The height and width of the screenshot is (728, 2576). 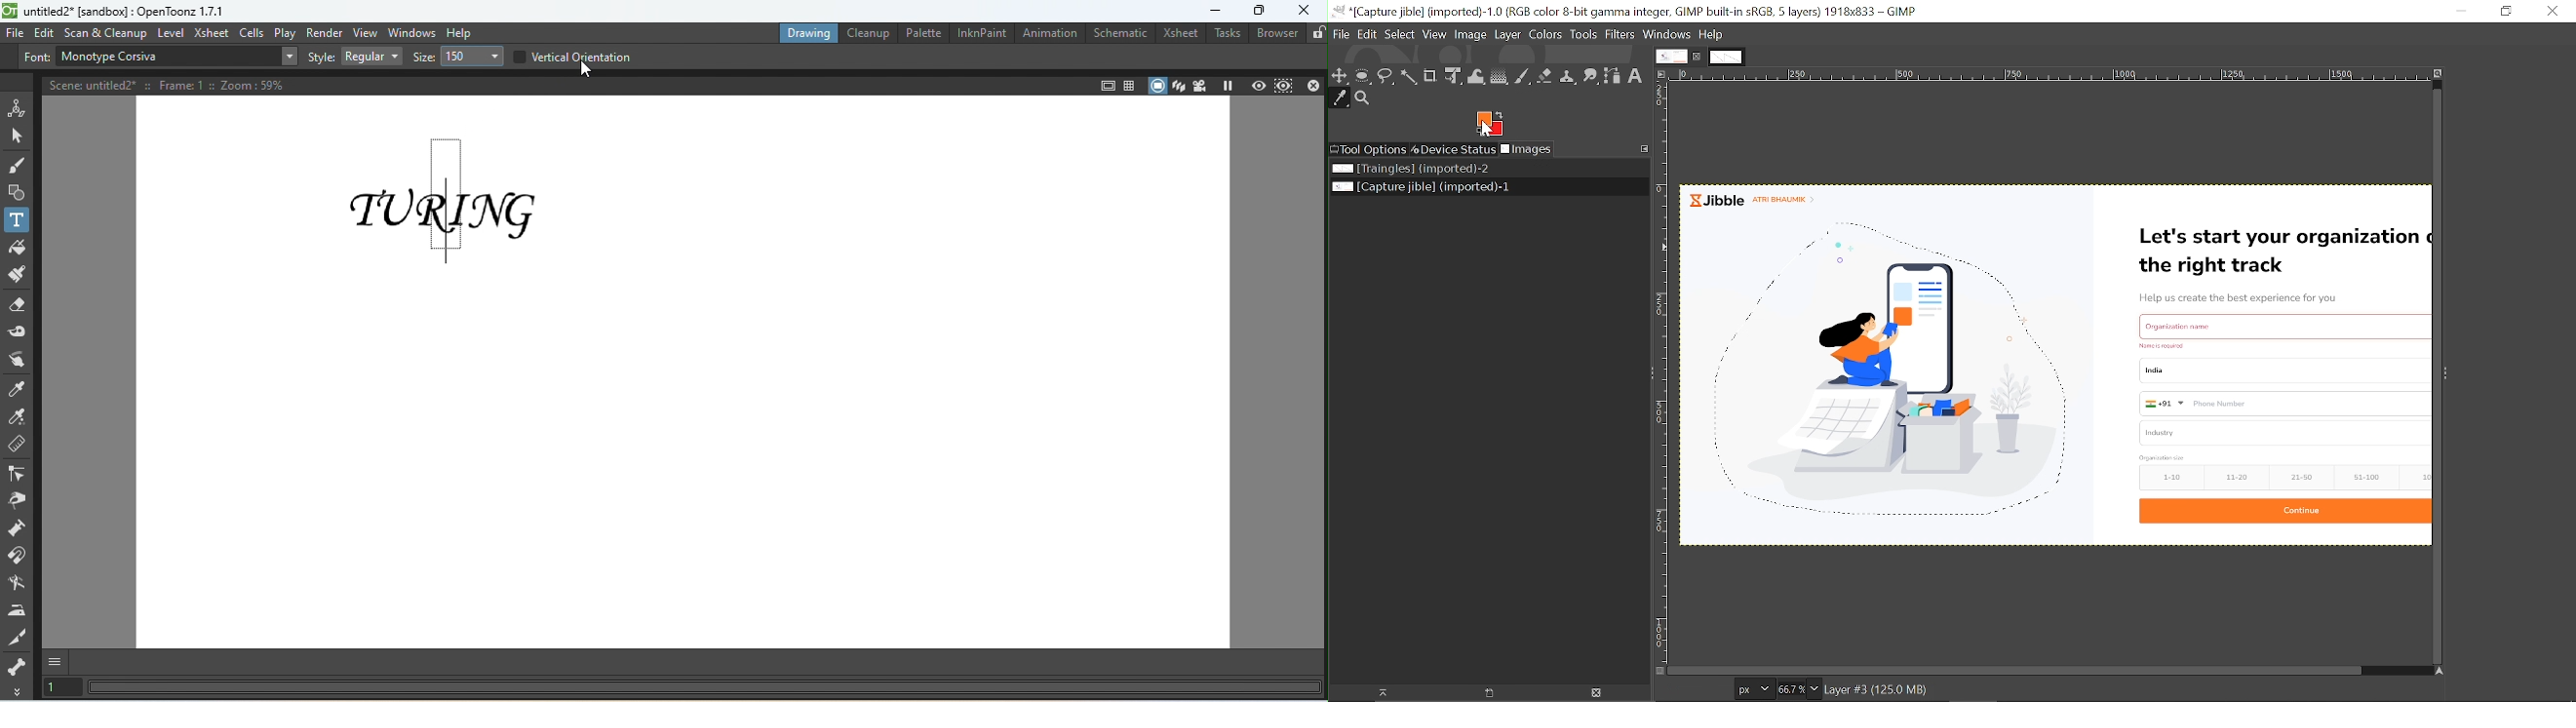 I want to click on Tool options, so click(x=1370, y=150).